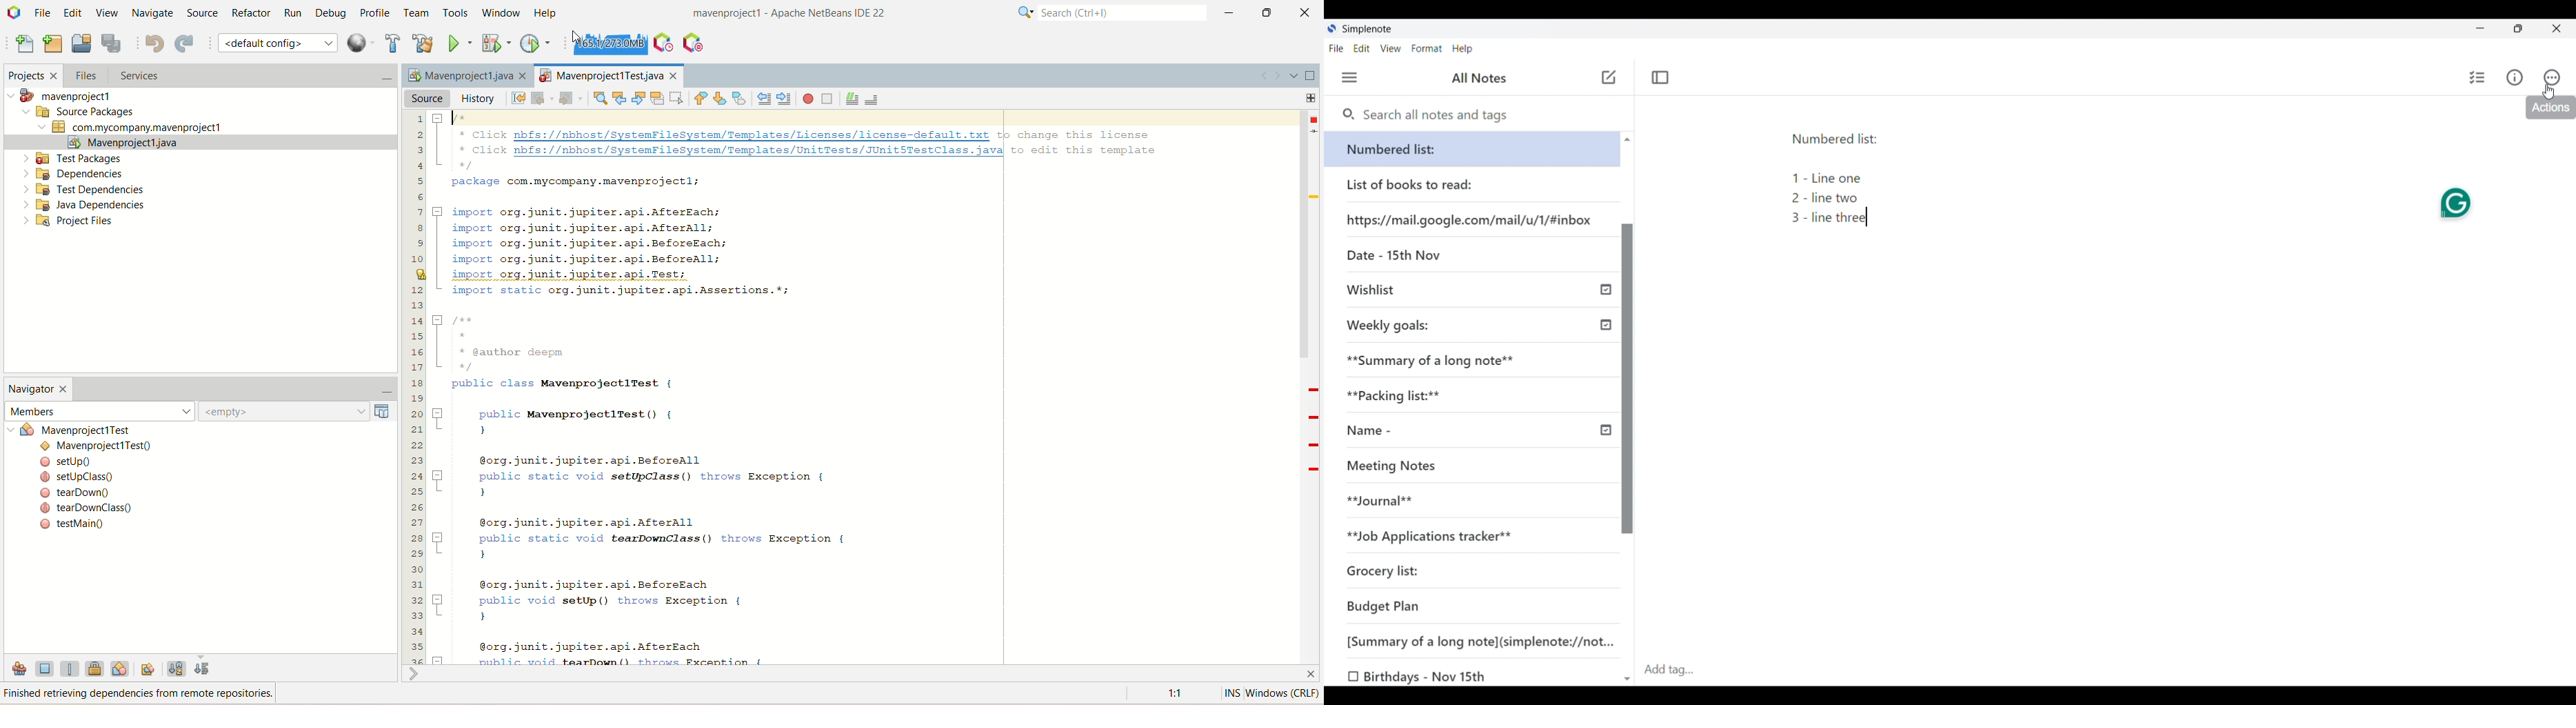  I want to click on Numbered list:, so click(1473, 149).